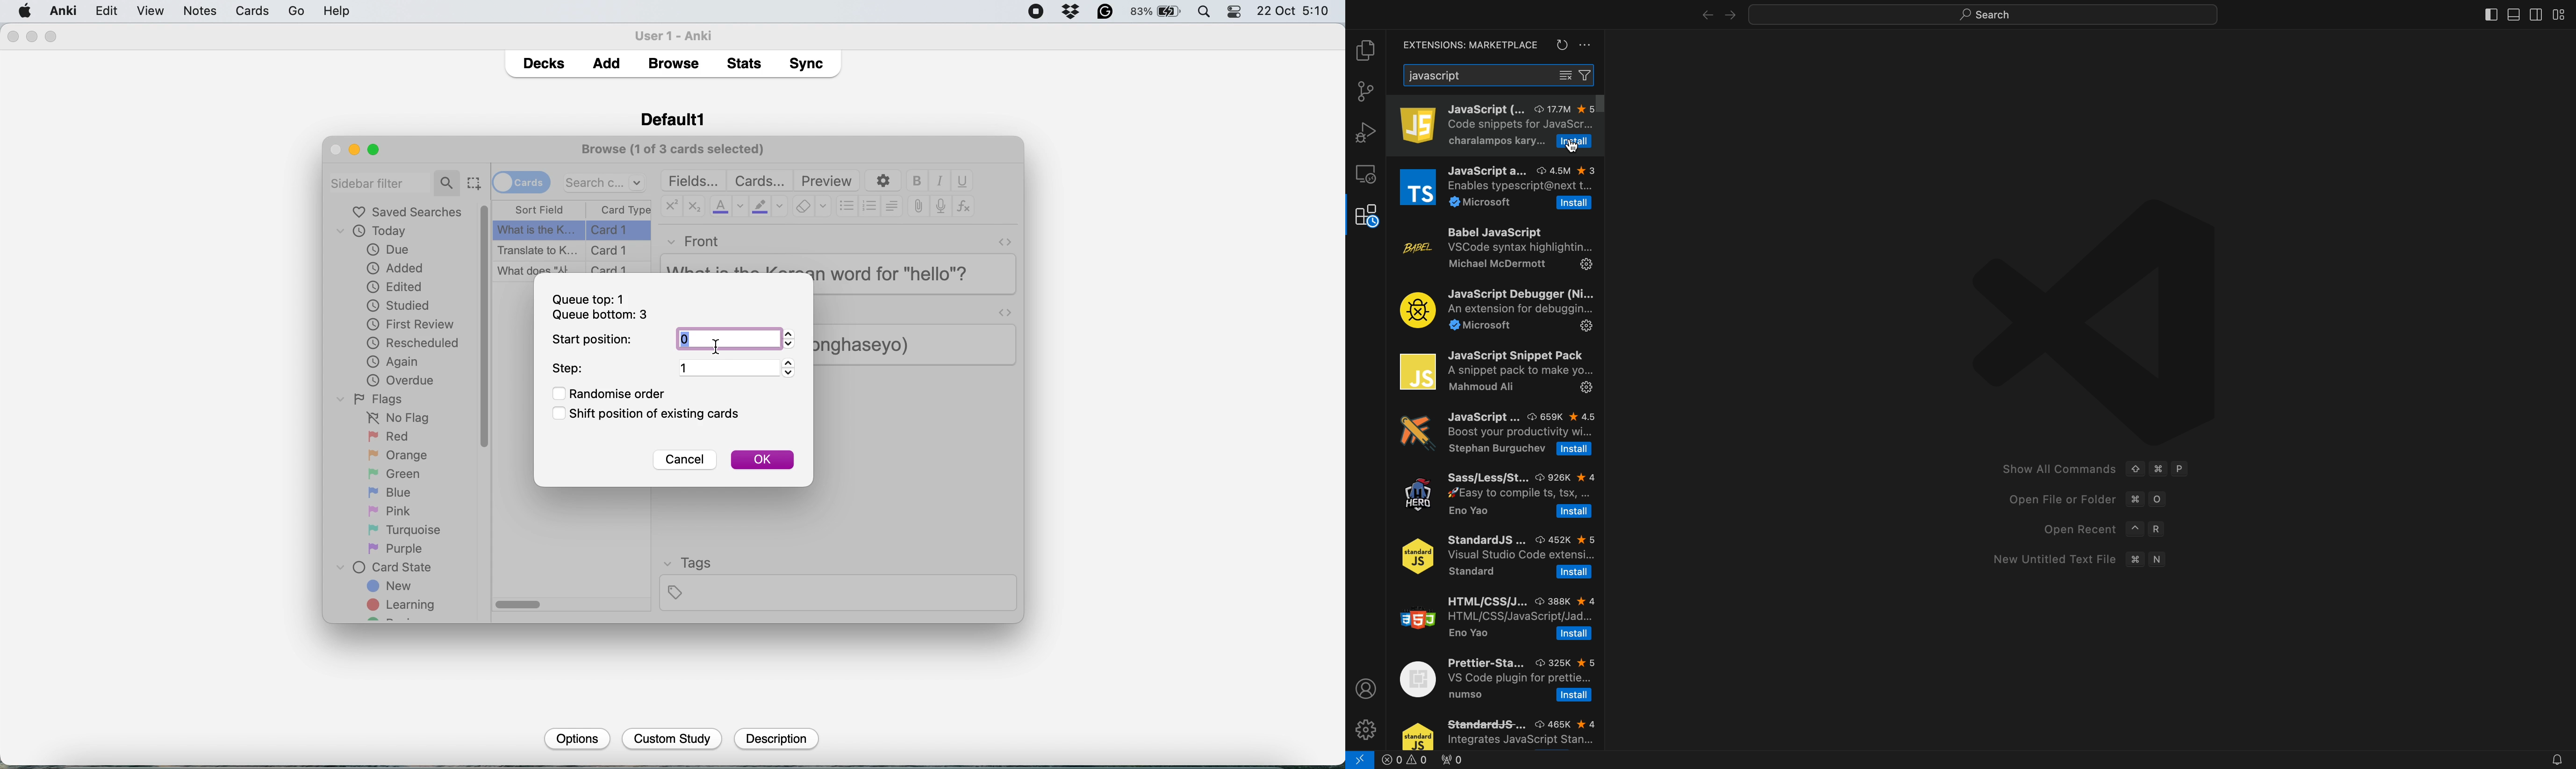  I want to click on Default 1, so click(673, 118).